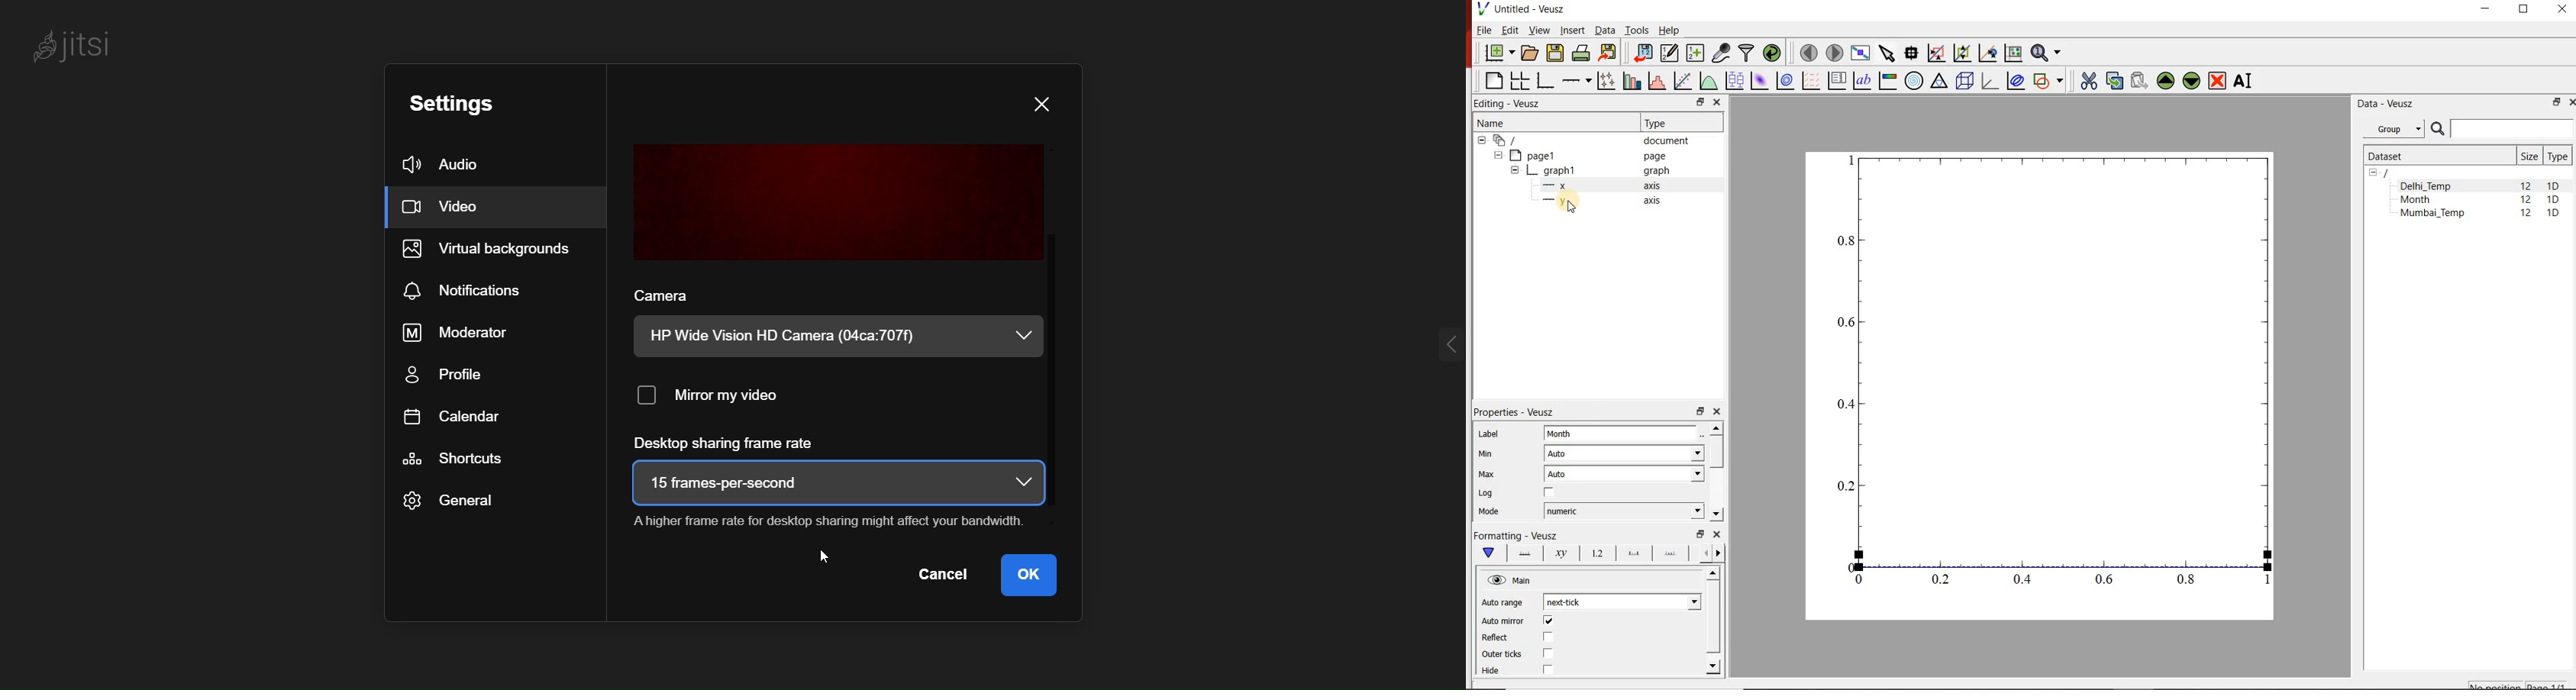 Image resolution: width=2576 pixels, height=700 pixels. Describe the element at coordinates (1709, 81) in the screenshot. I see `plot a function` at that location.